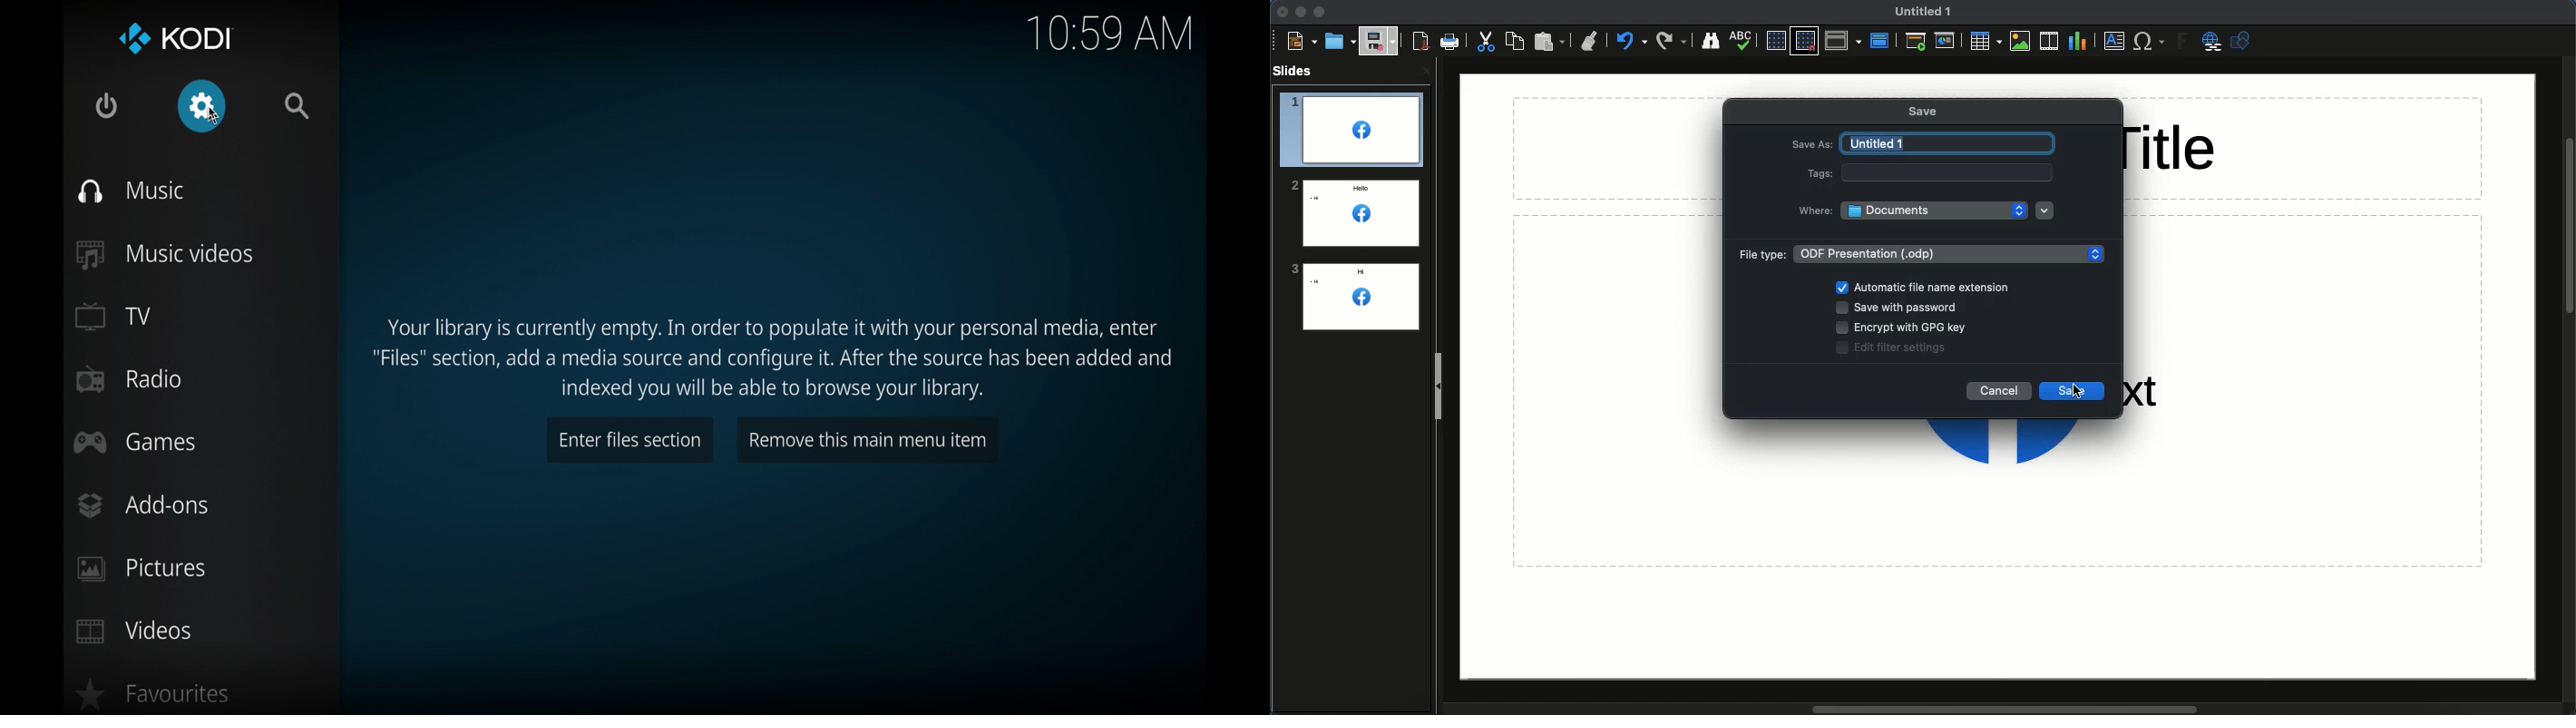 The width and height of the screenshot is (2576, 728). Describe the element at coordinates (869, 440) in the screenshot. I see `remove this main menu item` at that location.